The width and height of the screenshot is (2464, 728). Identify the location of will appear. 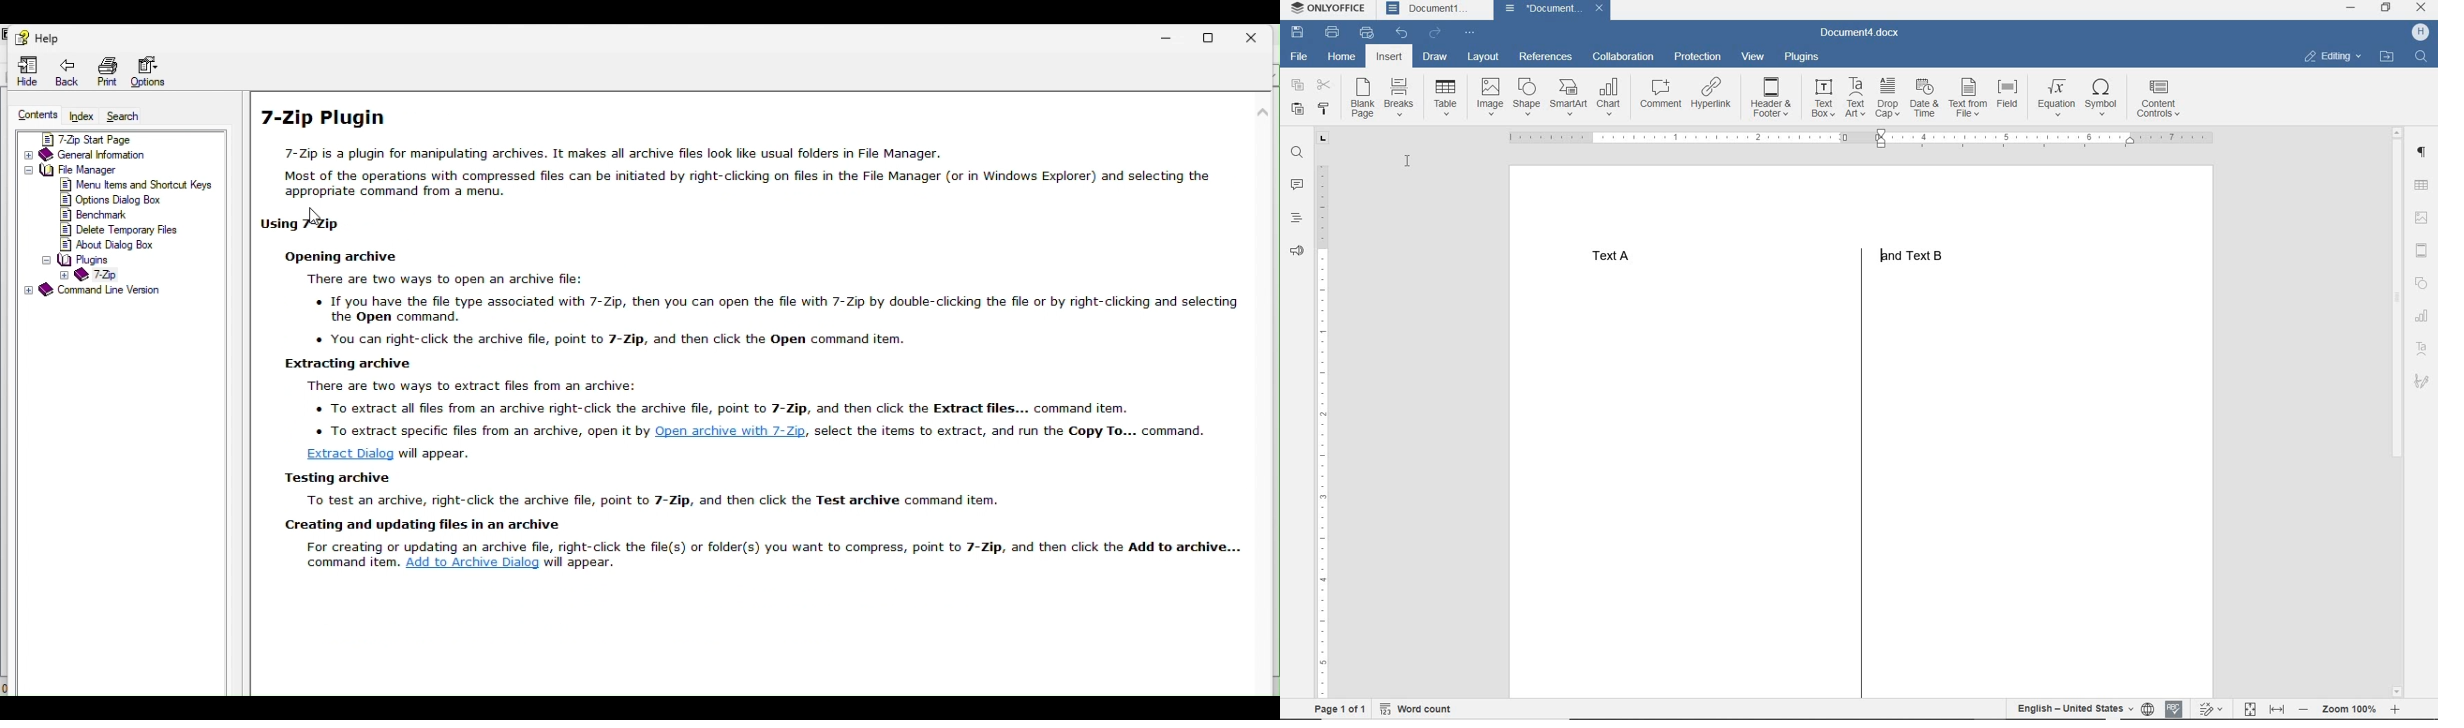
(581, 565).